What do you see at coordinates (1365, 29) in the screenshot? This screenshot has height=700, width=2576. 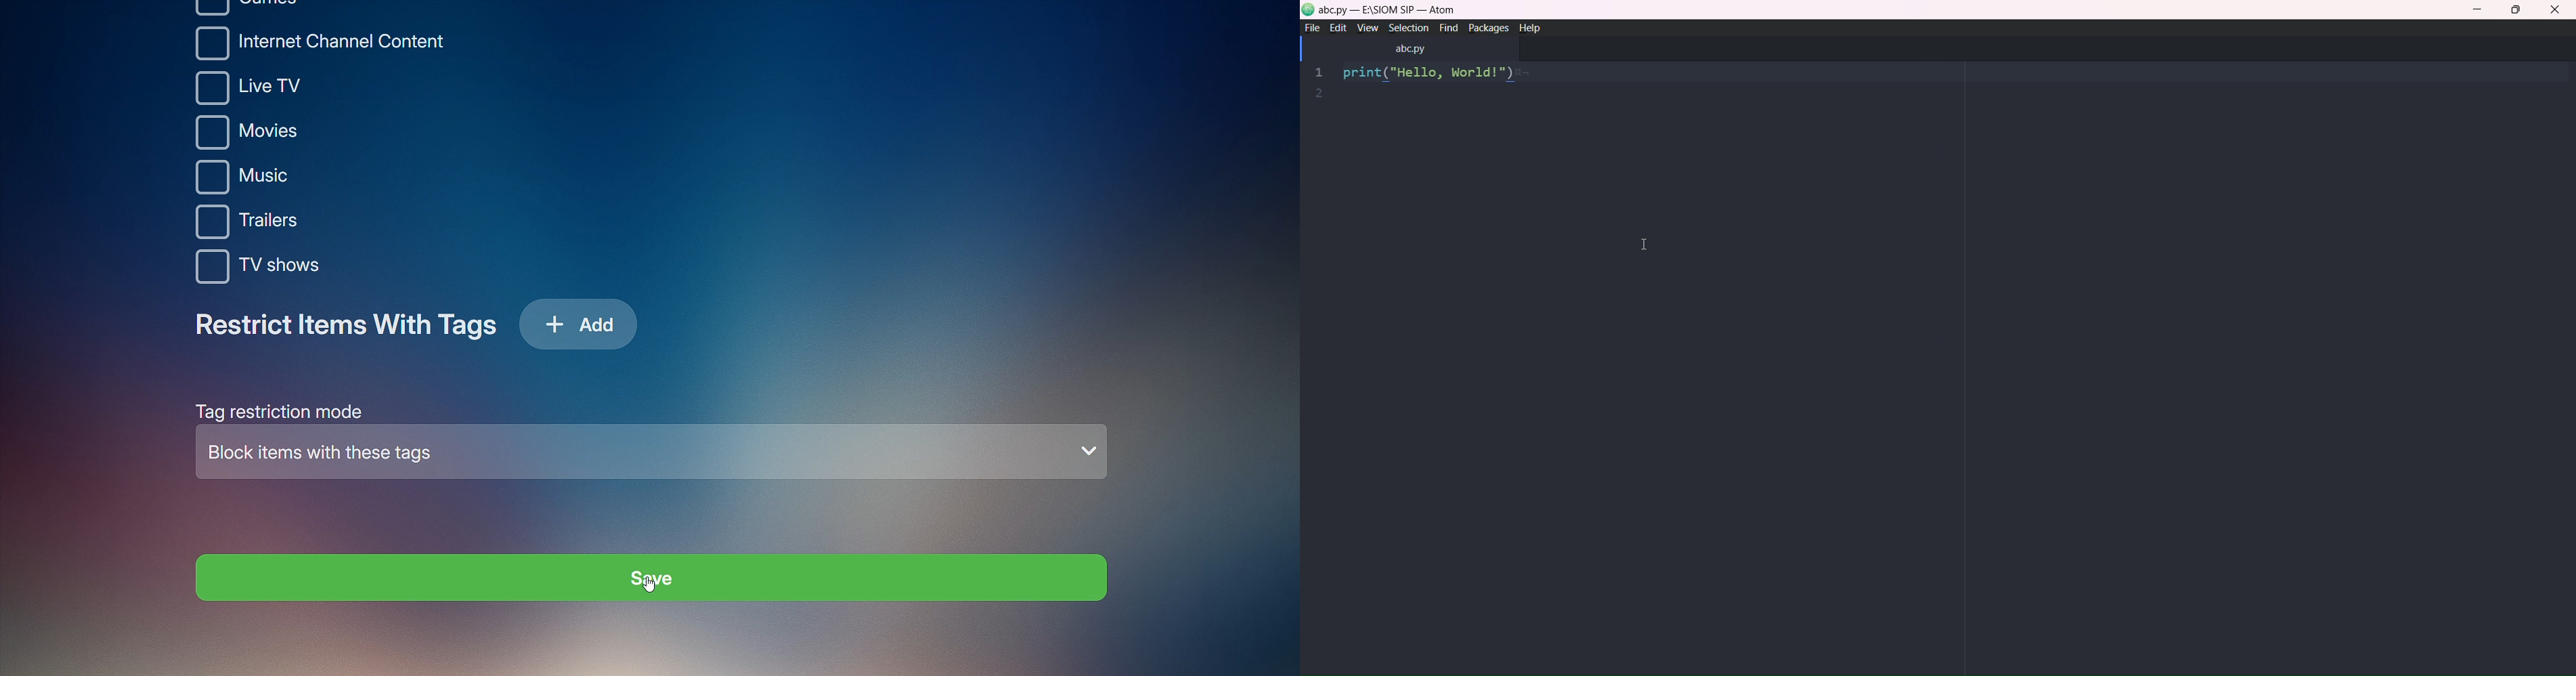 I see `view` at bounding box center [1365, 29].